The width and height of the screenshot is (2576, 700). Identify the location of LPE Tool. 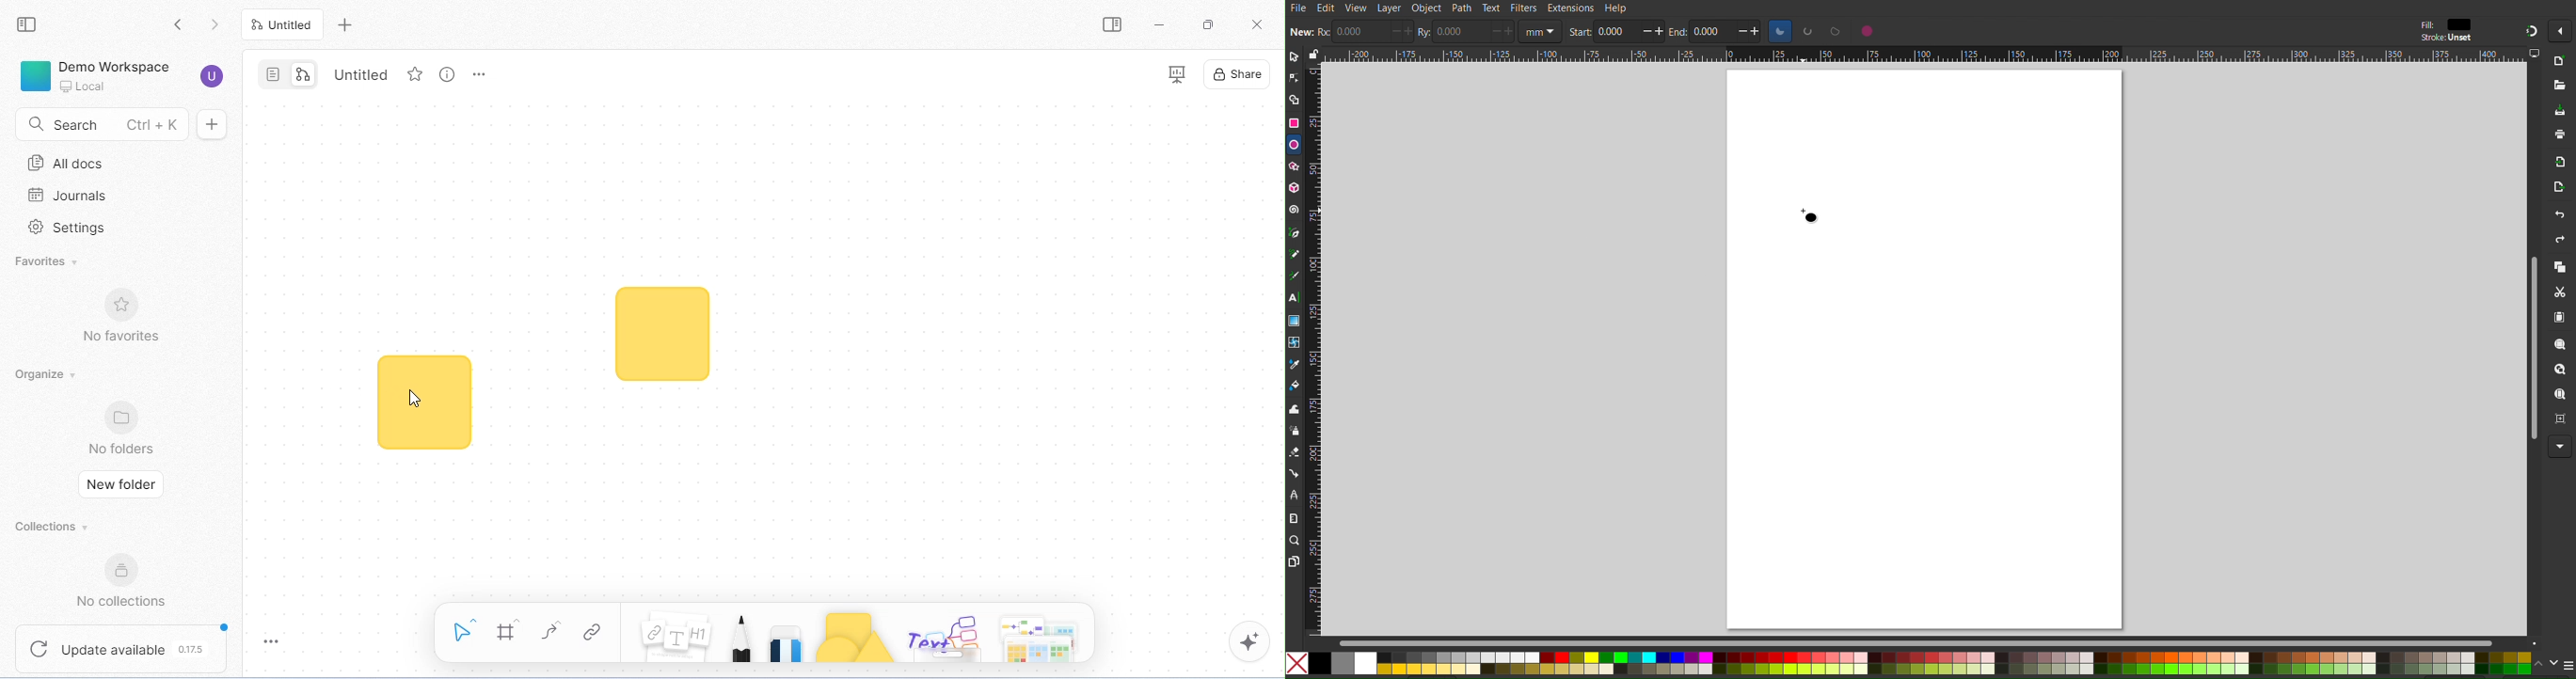
(1294, 495).